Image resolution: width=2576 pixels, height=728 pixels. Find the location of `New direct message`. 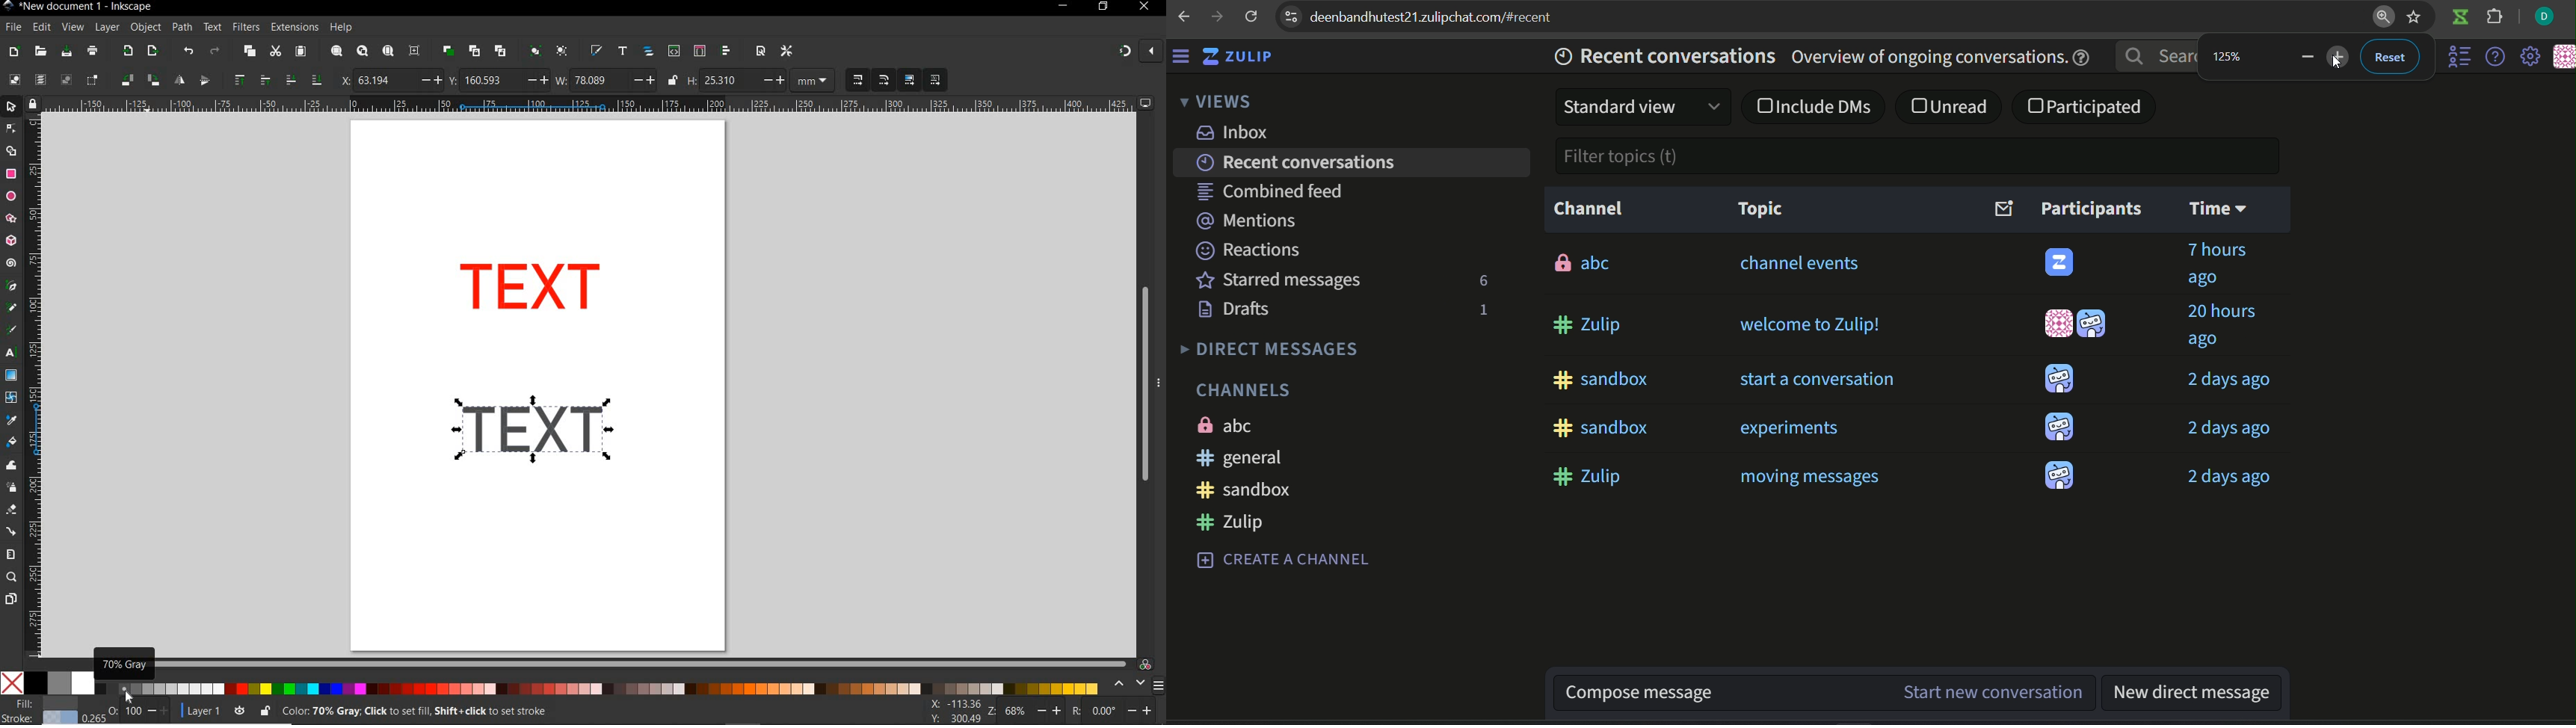

New direct message is located at coordinates (2191, 694).